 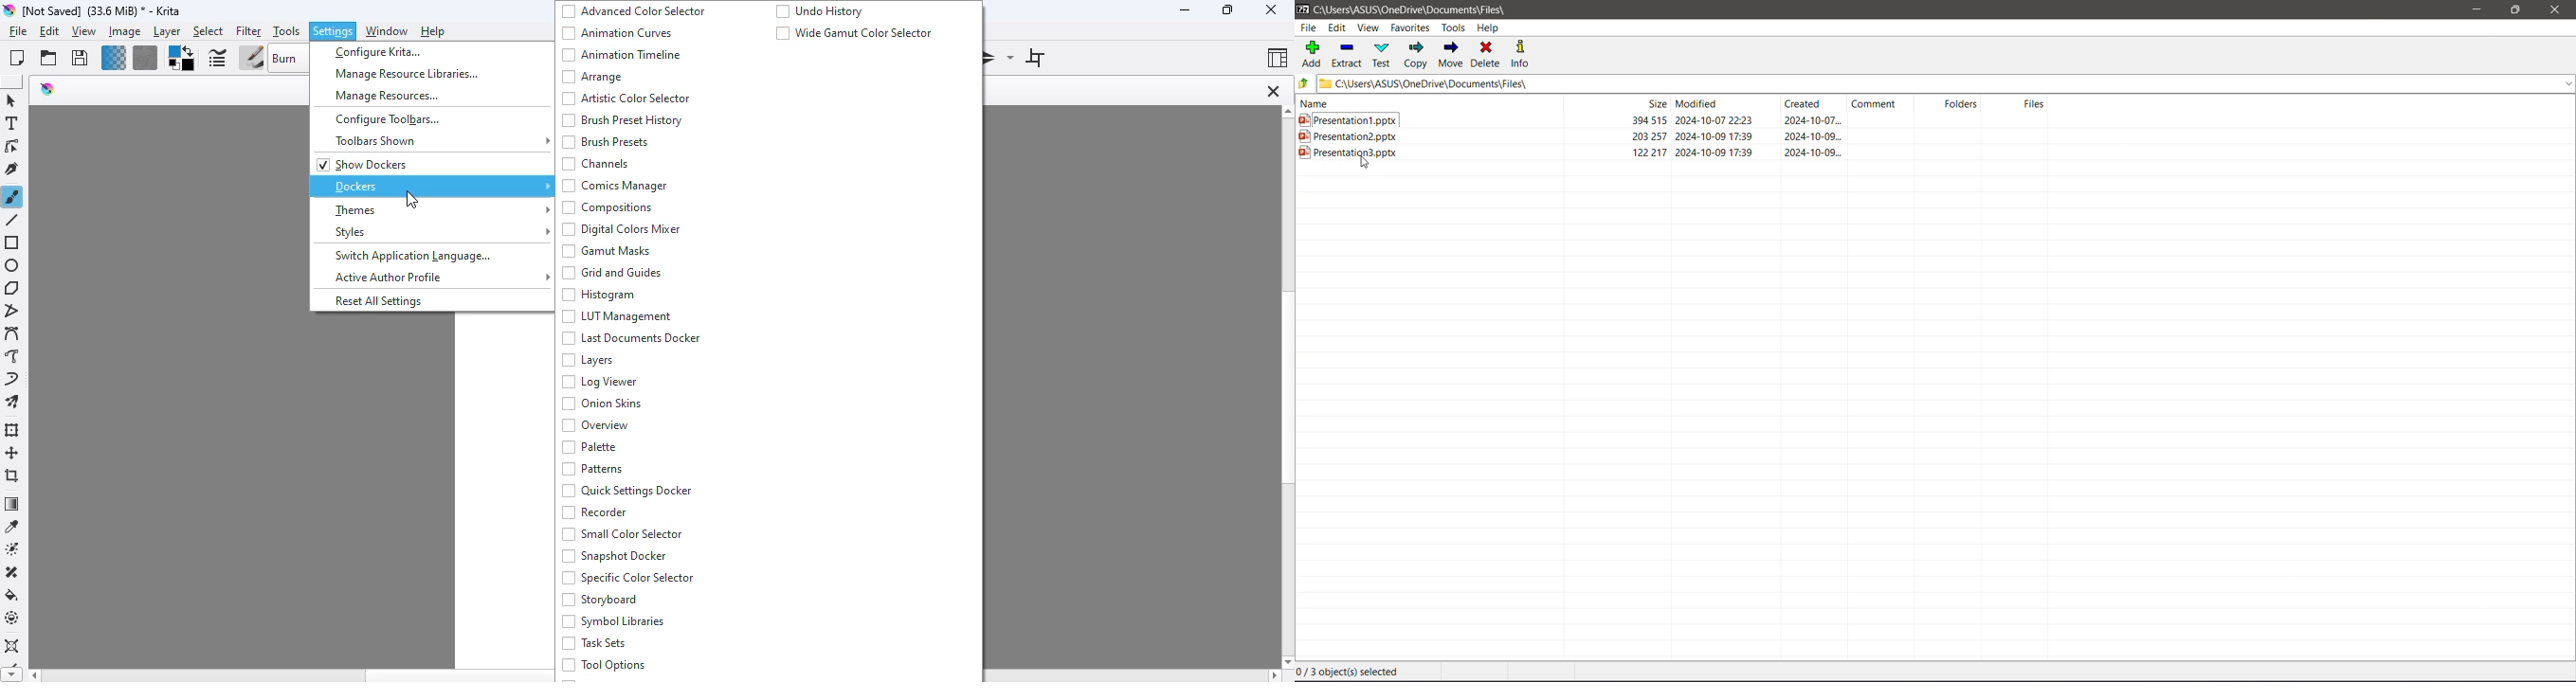 I want to click on Current Folder Path, so click(x=1419, y=8).